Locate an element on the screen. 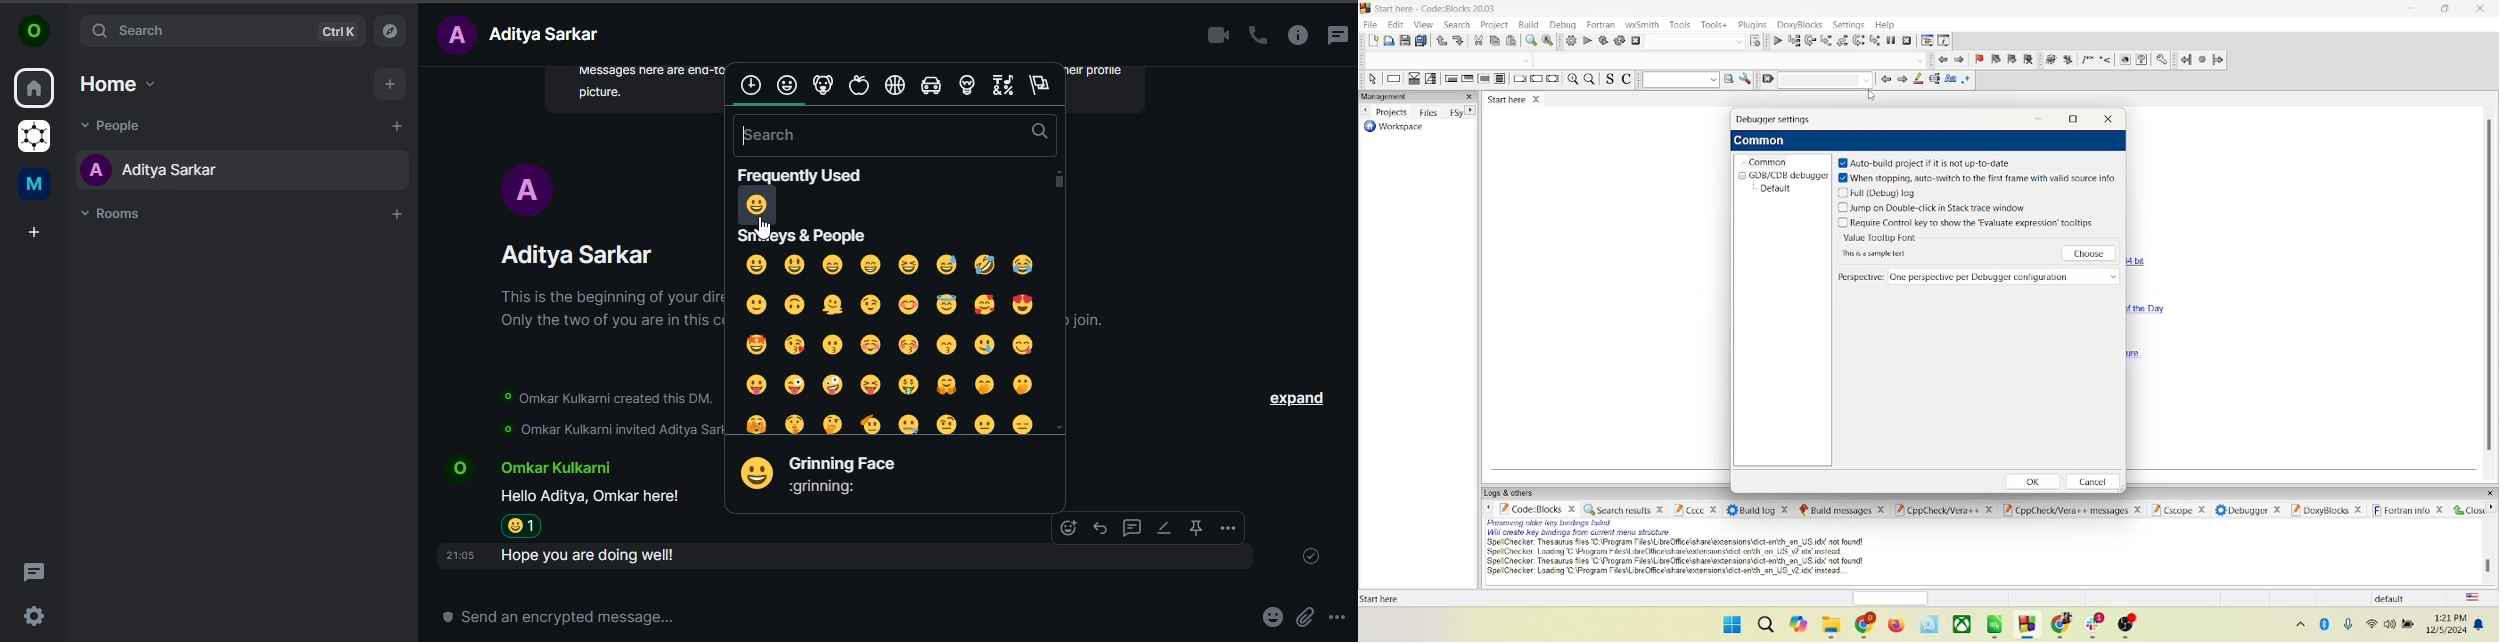 The image size is (2520, 644). travel and places is located at coordinates (929, 86).